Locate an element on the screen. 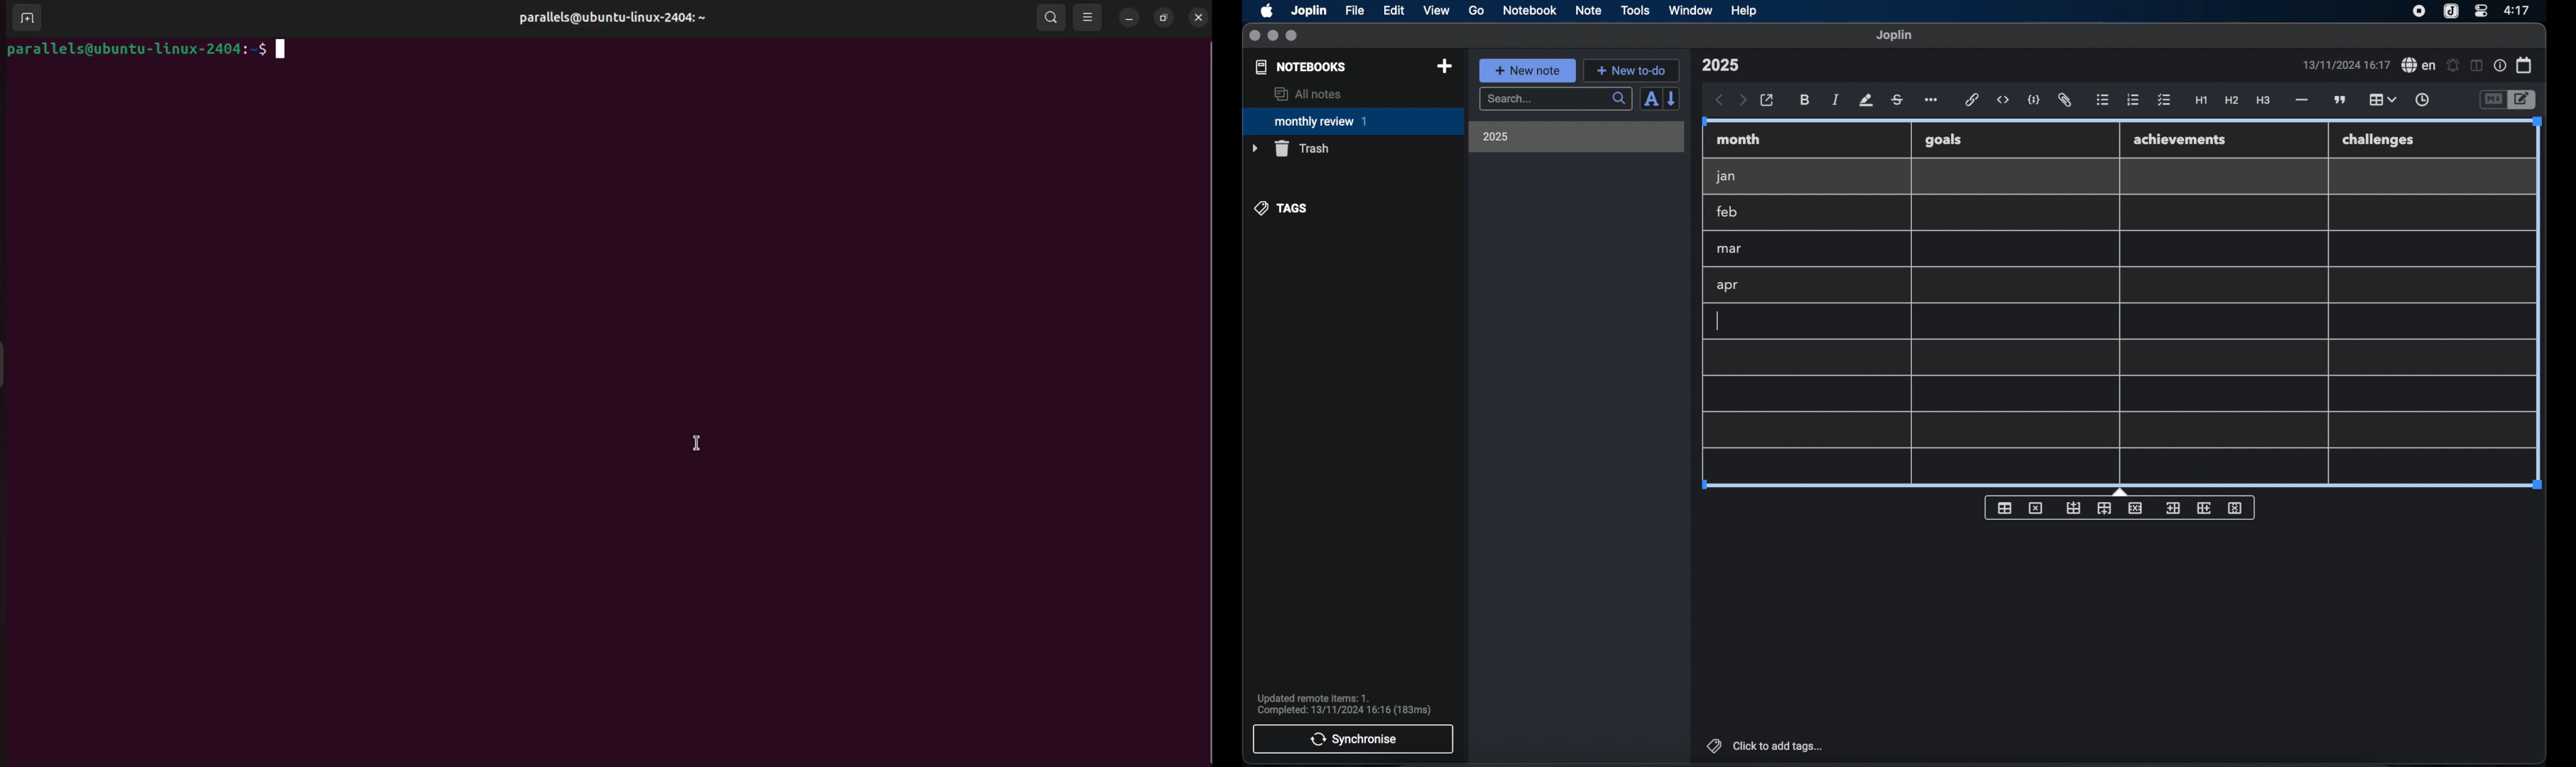 The width and height of the screenshot is (2576, 784). insert table is located at coordinates (2004, 508).